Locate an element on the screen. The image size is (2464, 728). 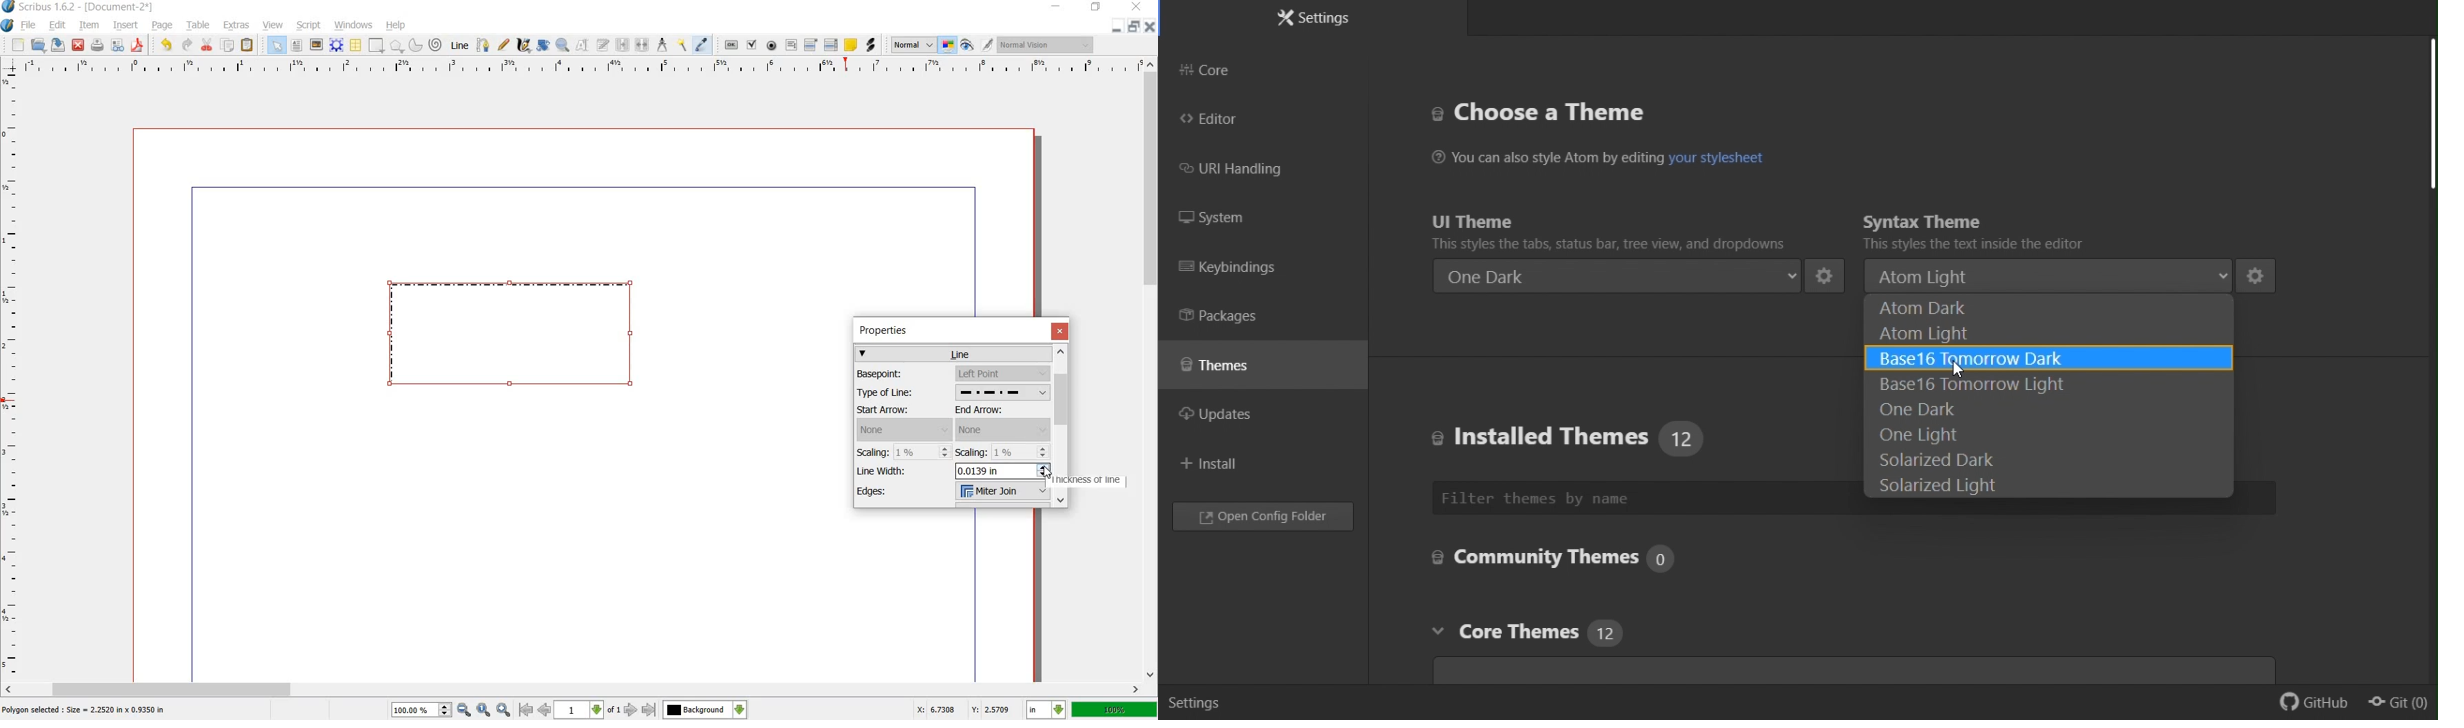
EDIT is located at coordinates (57, 26).